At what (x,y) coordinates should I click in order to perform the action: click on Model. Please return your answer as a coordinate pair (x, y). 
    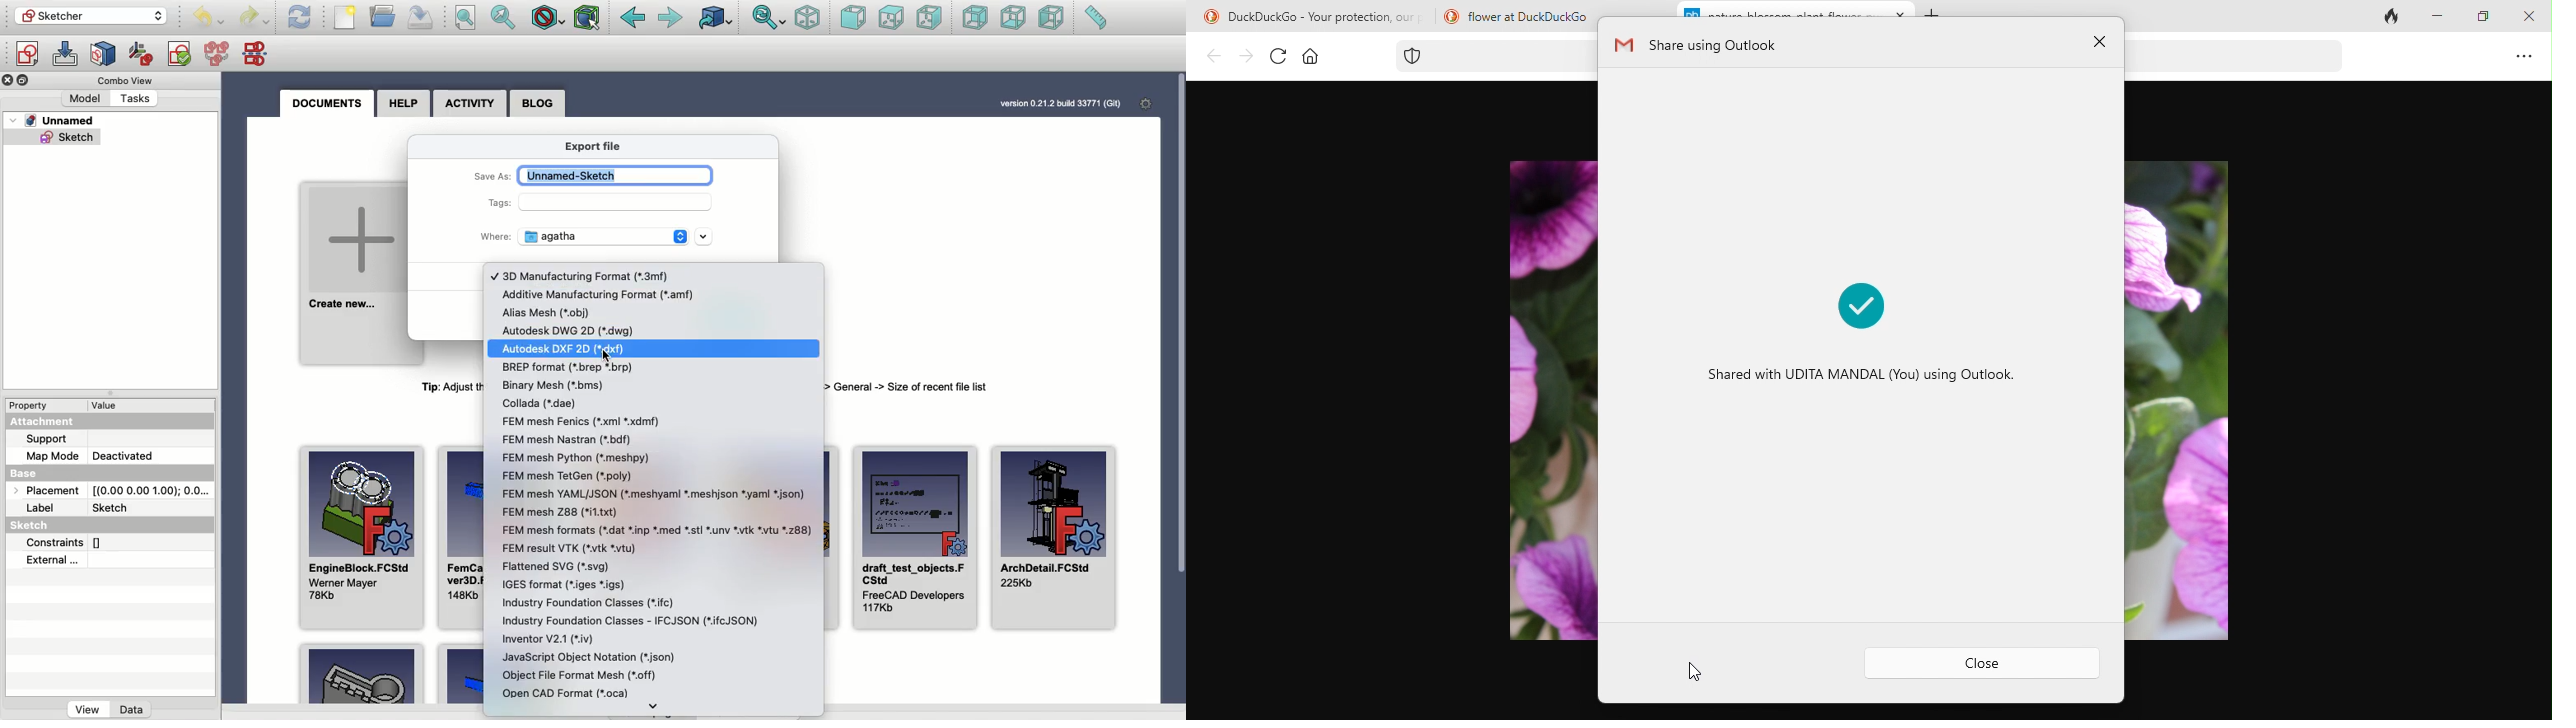
    Looking at the image, I should click on (86, 98).